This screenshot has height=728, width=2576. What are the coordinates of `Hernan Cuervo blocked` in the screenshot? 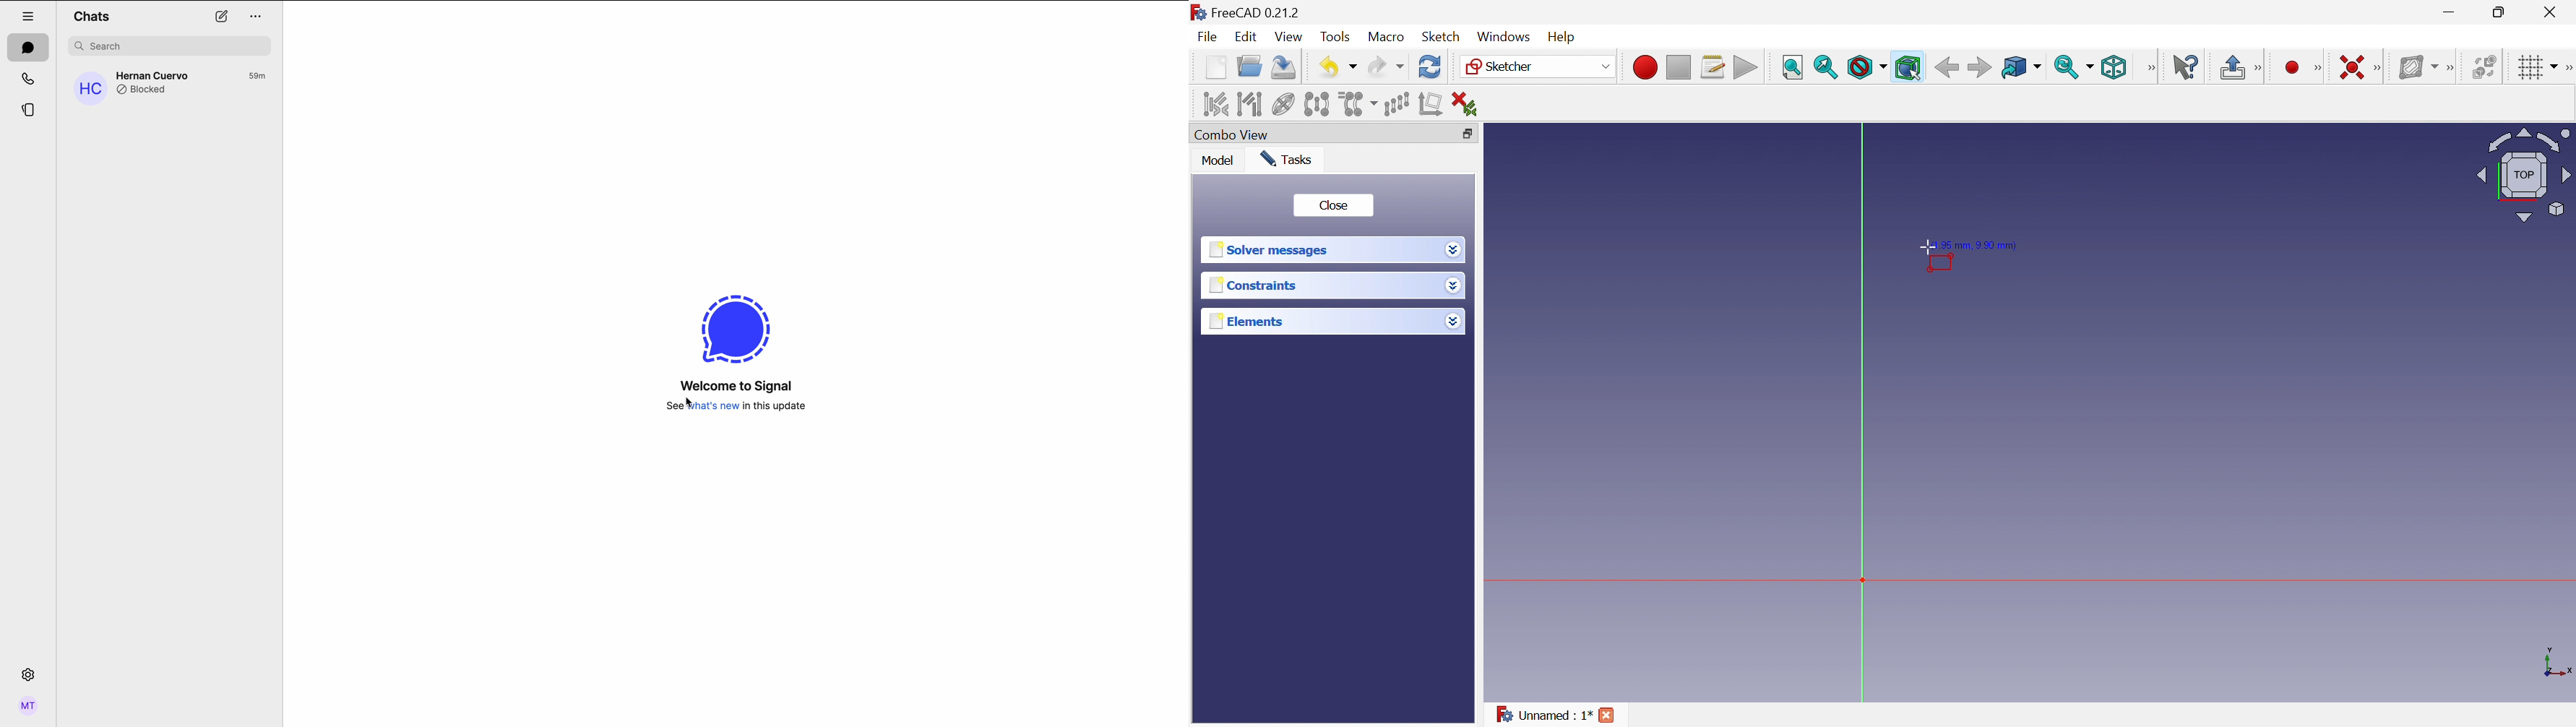 It's located at (168, 86).